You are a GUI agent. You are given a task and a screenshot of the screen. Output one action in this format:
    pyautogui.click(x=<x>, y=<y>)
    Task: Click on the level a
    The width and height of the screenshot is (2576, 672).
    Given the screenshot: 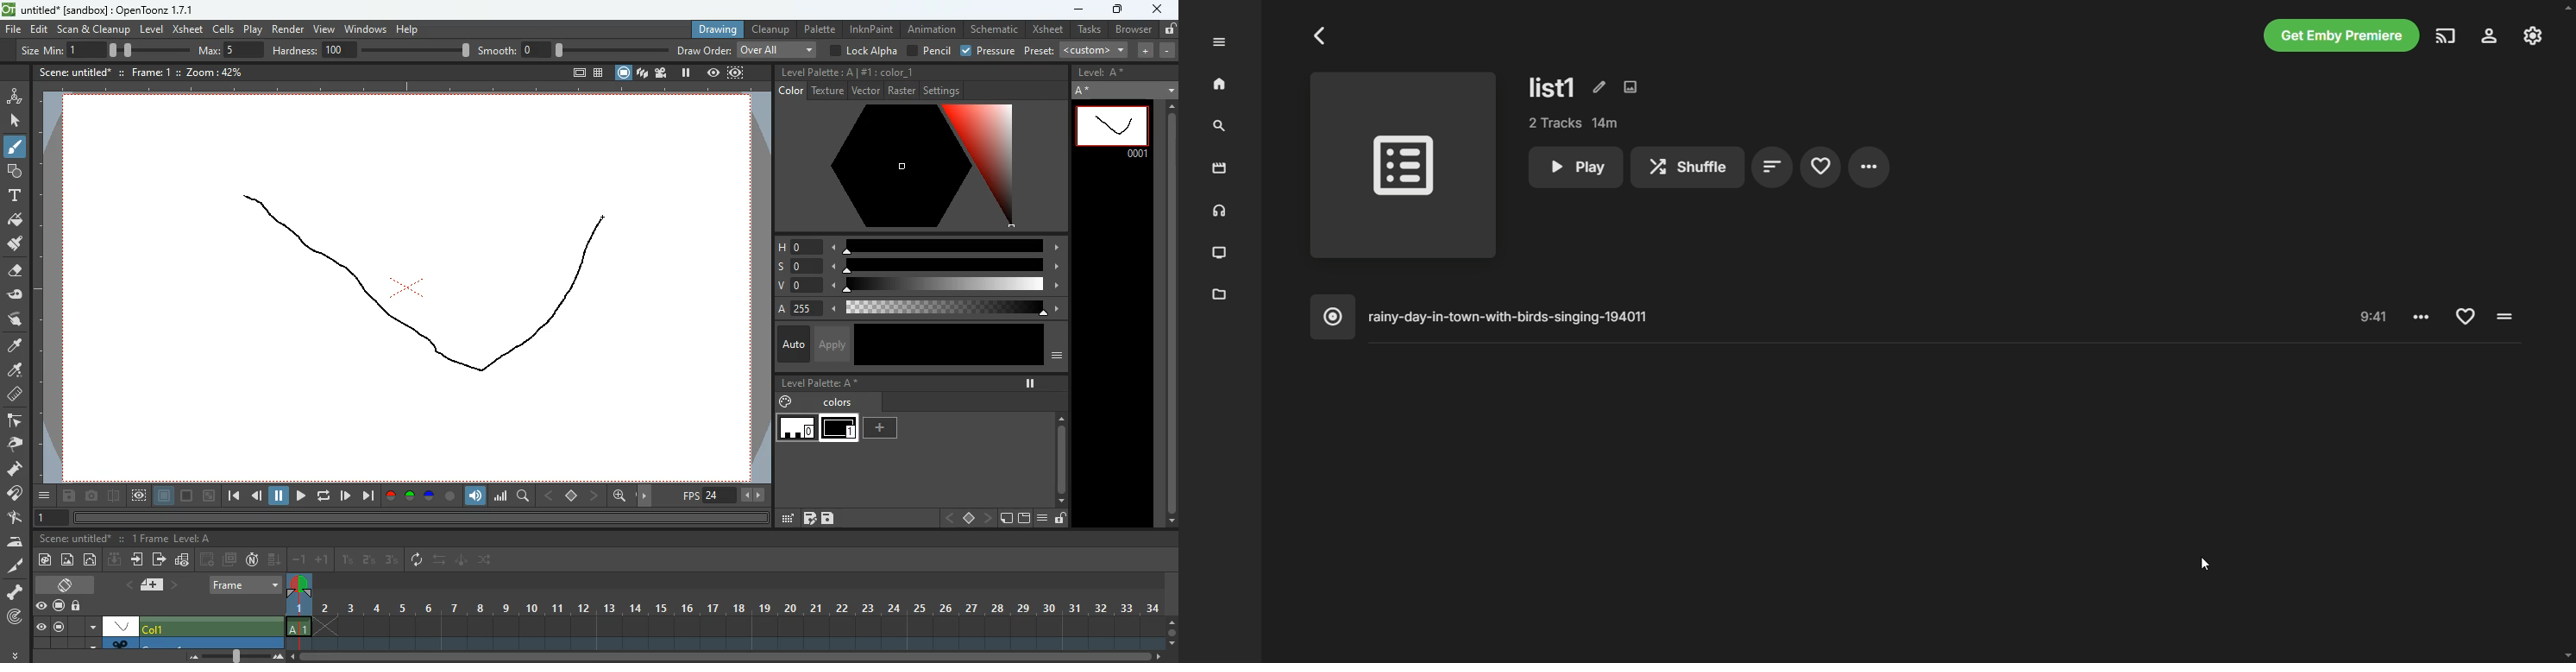 What is the action you would take?
    pyautogui.click(x=1105, y=73)
    